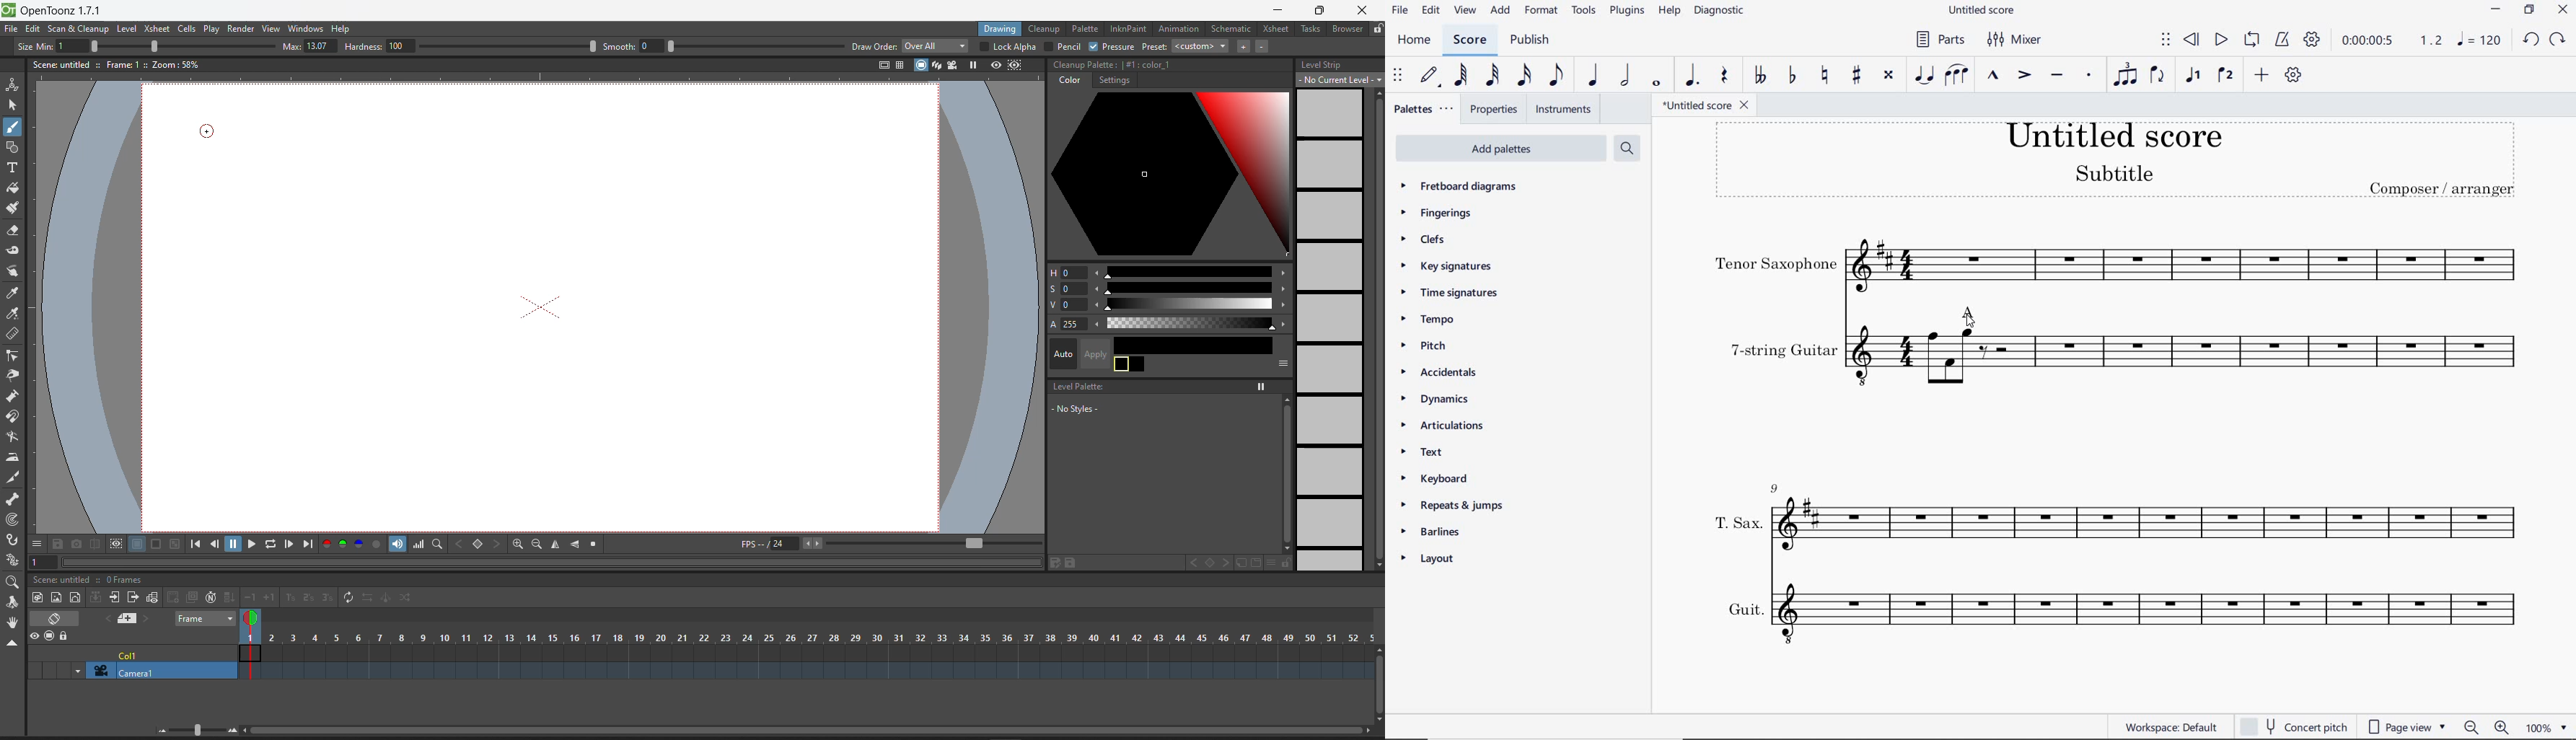  Describe the element at coordinates (36, 542) in the screenshot. I see `more options` at that location.